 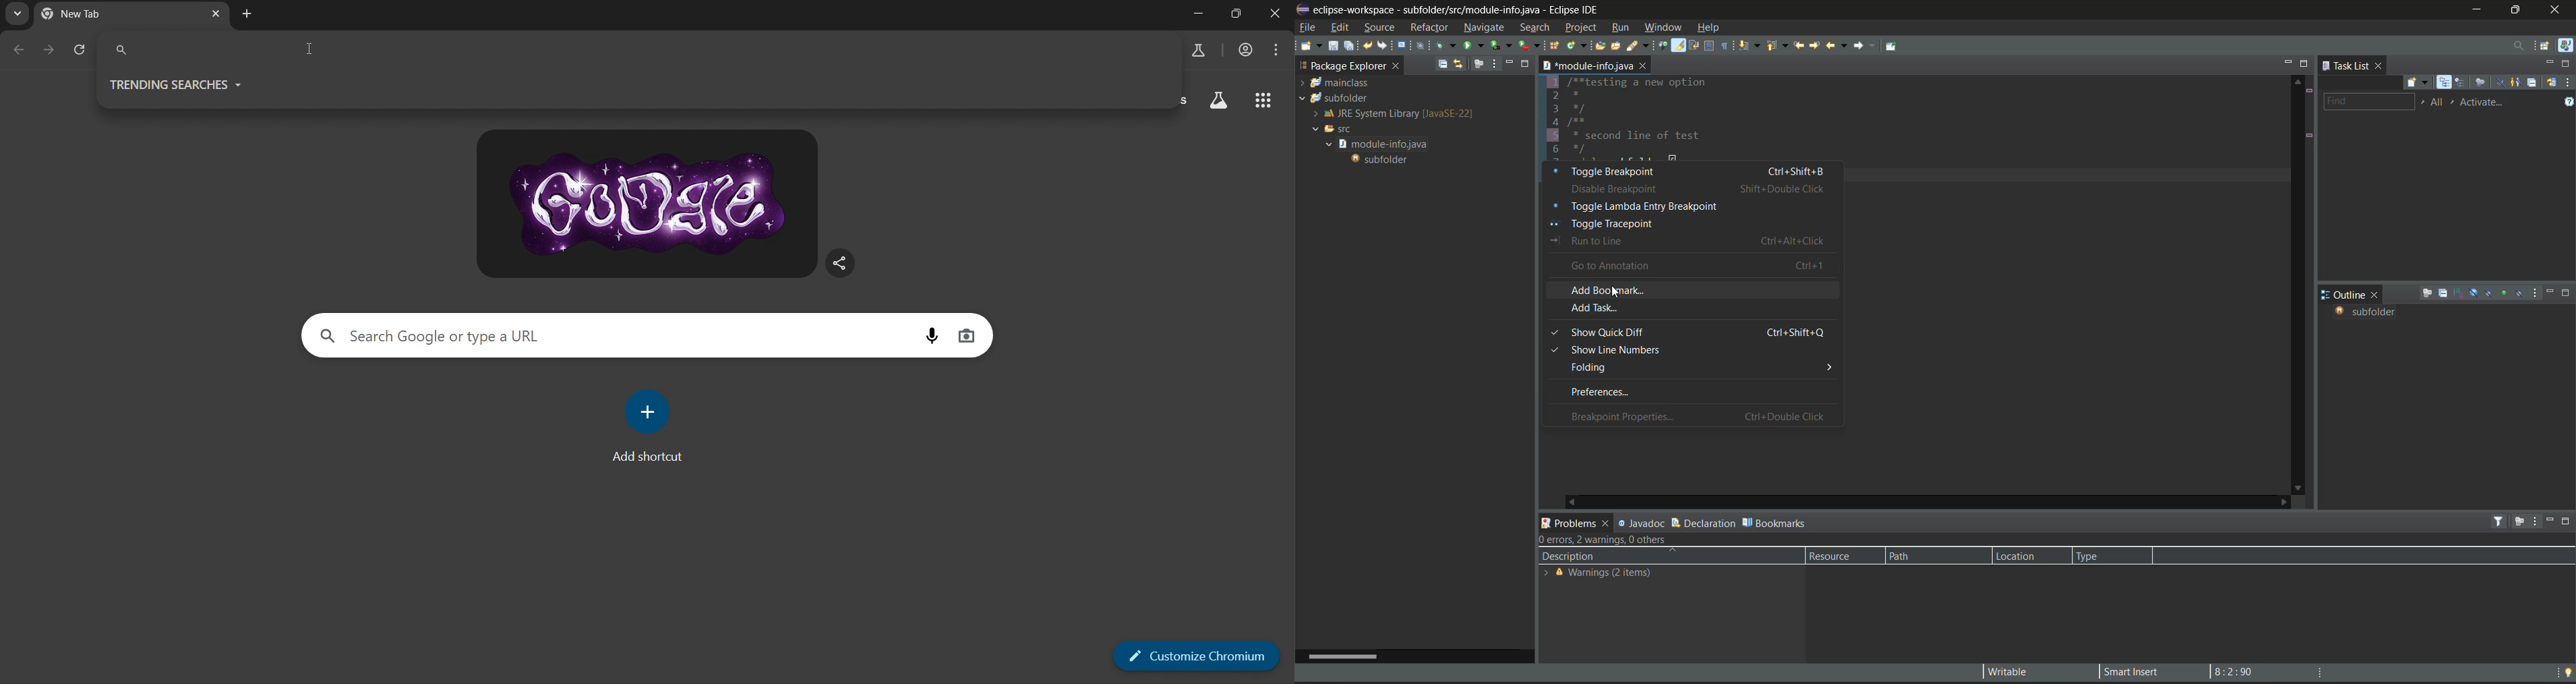 I want to click on subfolder, so click(x=1334, y=100).